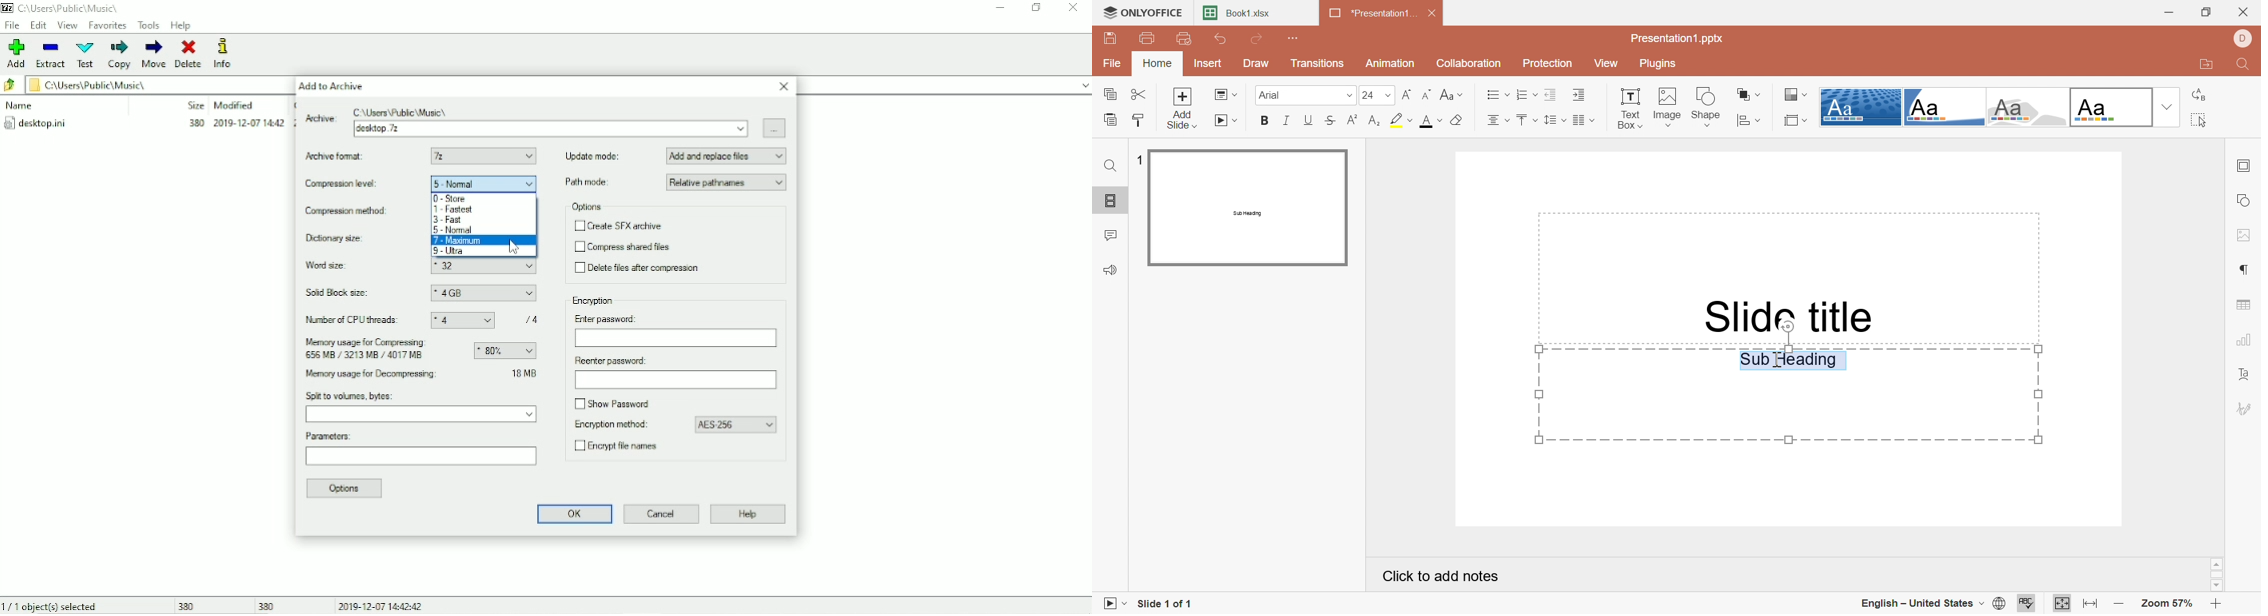  Describe the element at coordinates (2026, 602) in the screenshot. I see `Check spelling` at that location.